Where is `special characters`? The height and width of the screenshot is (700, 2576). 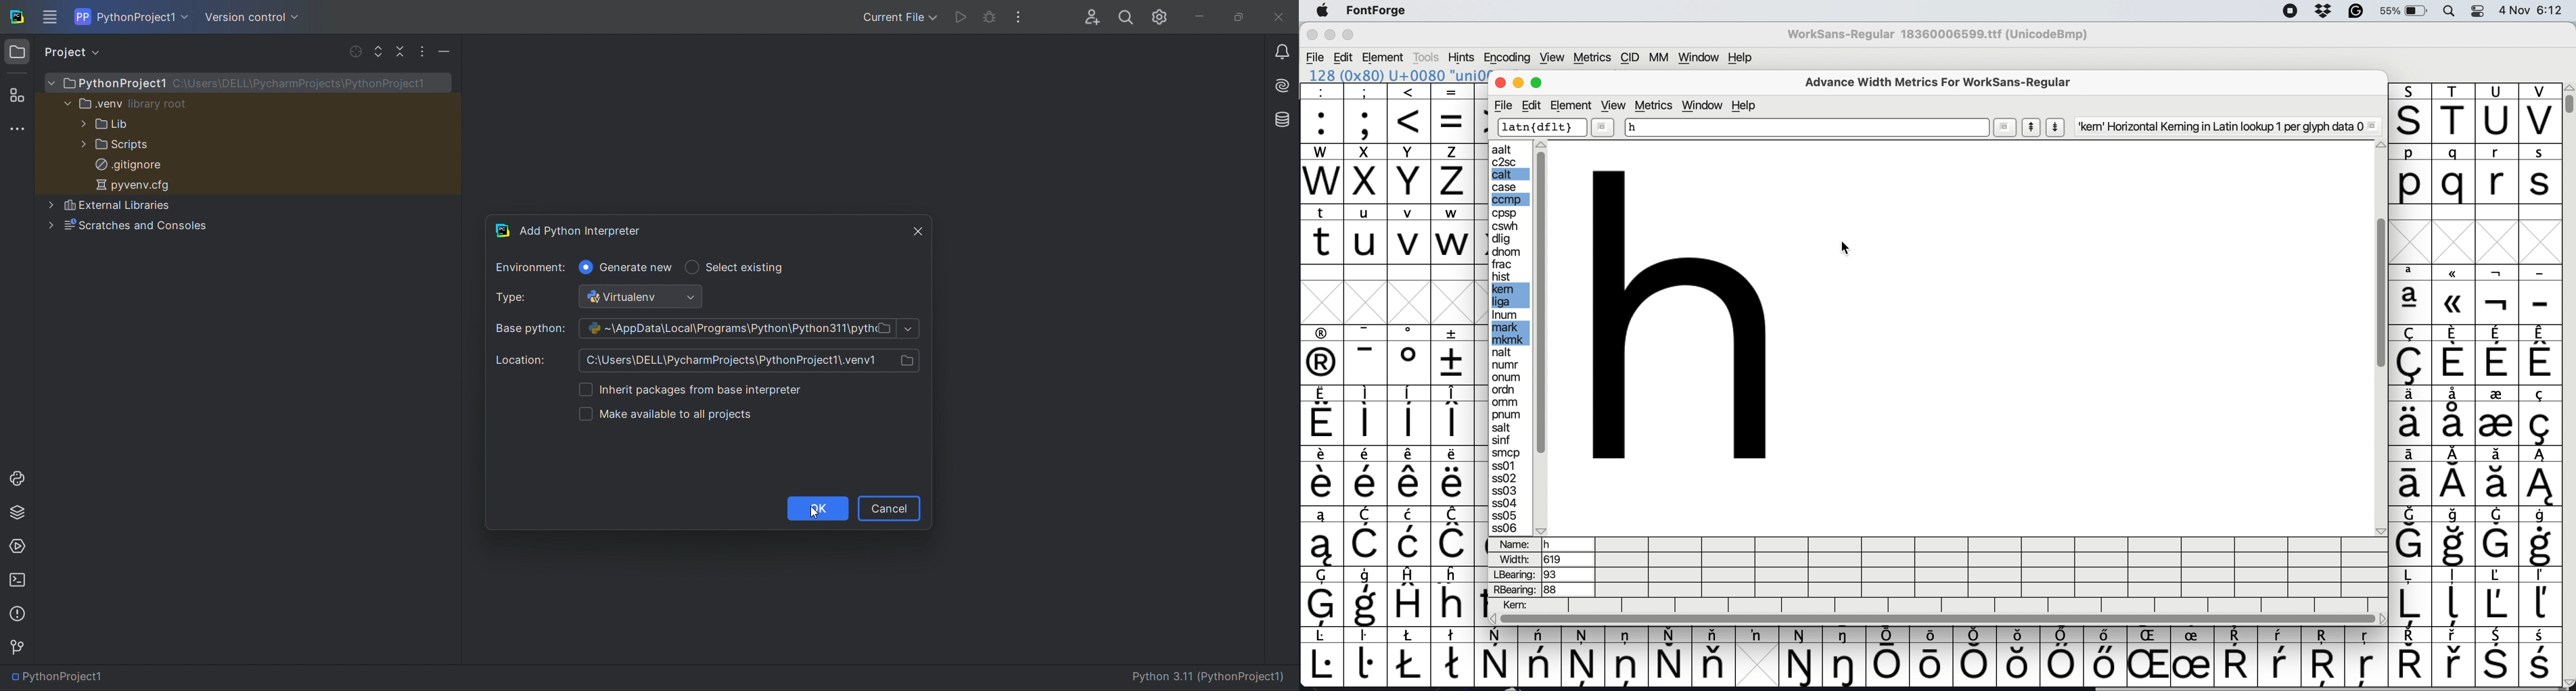
special characters is located at coordinates (2476, 544).